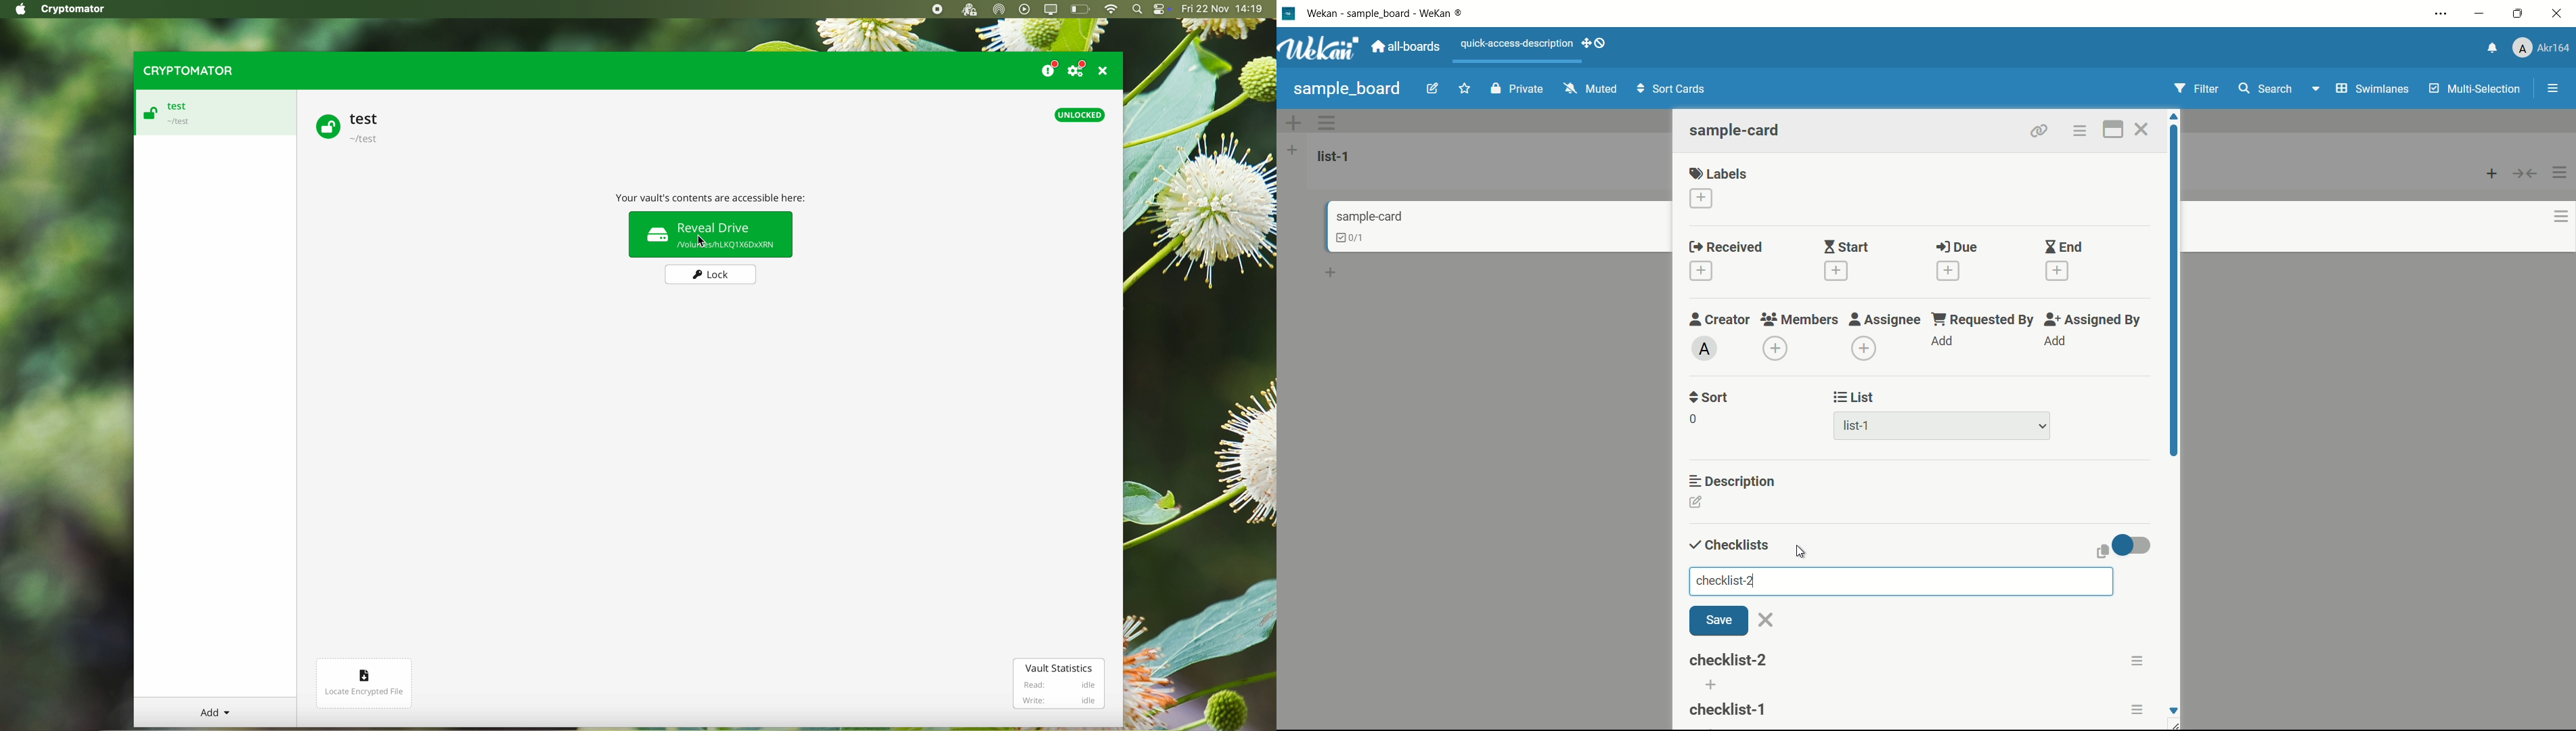 The width and height of the screenshot is (2576, 756). I want to click on save, so click(1718, 621).